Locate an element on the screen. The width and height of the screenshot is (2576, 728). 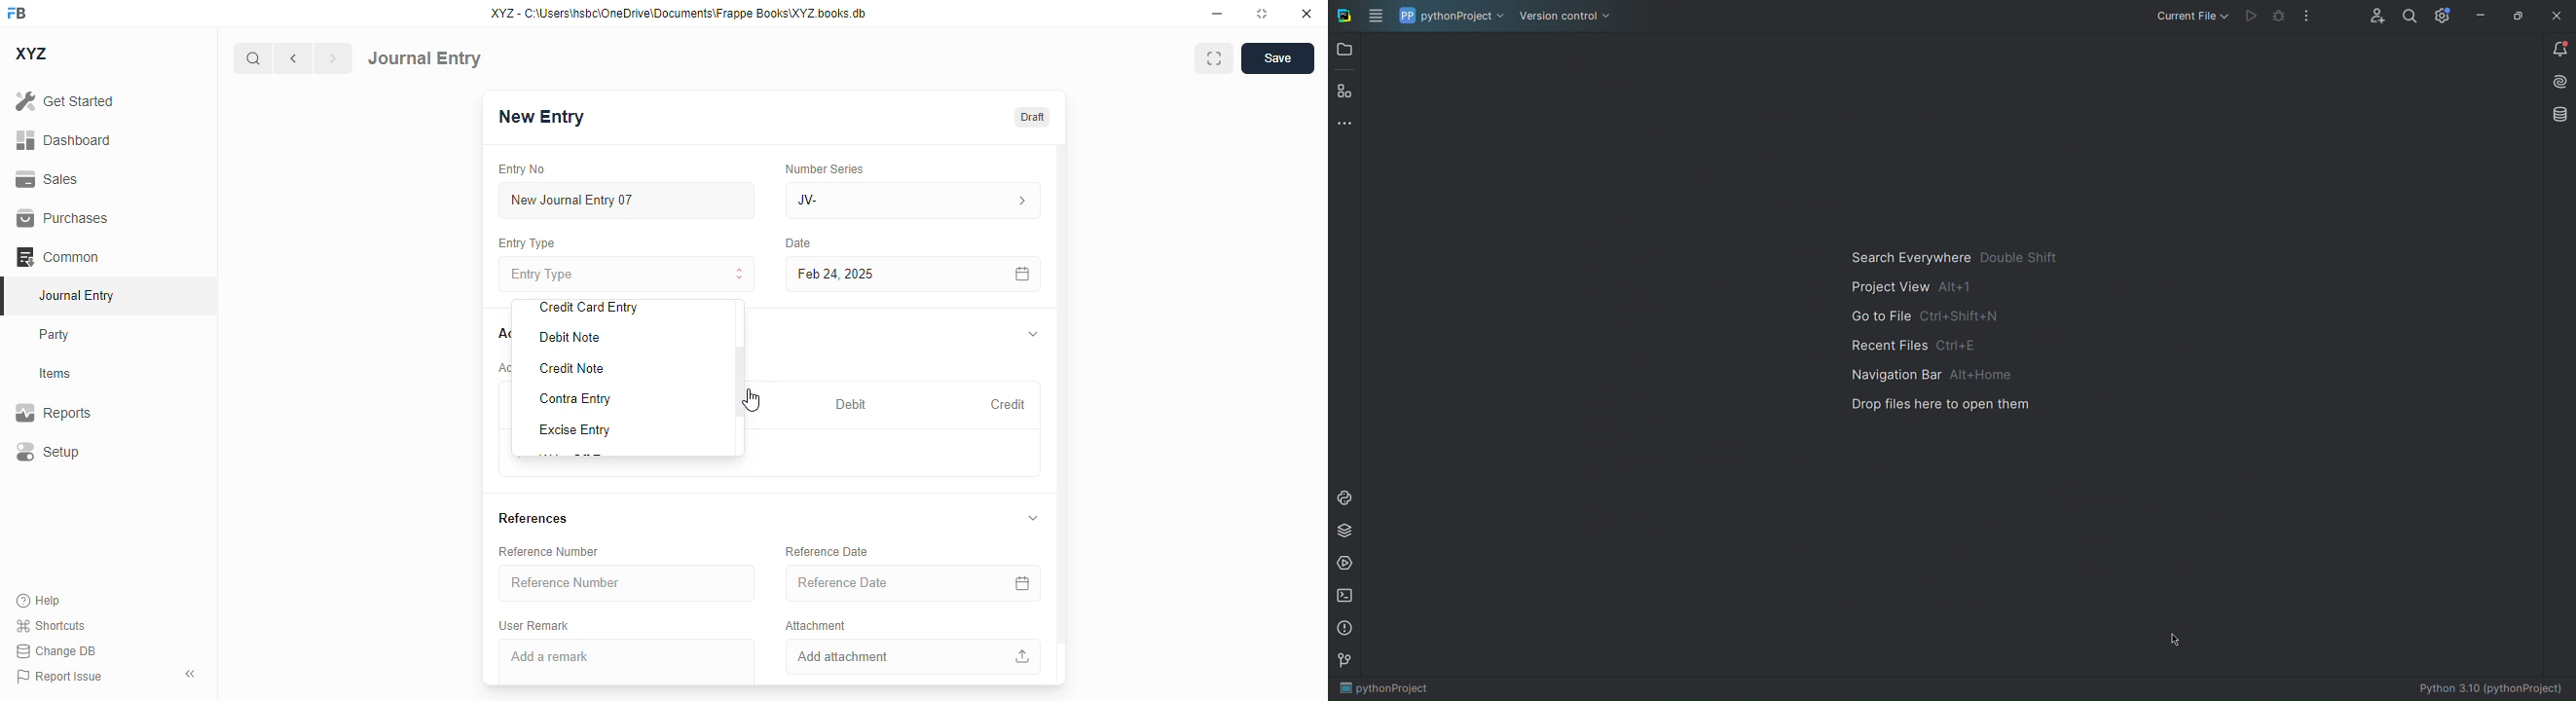
Notifications is located at coordinates (2558, 48).